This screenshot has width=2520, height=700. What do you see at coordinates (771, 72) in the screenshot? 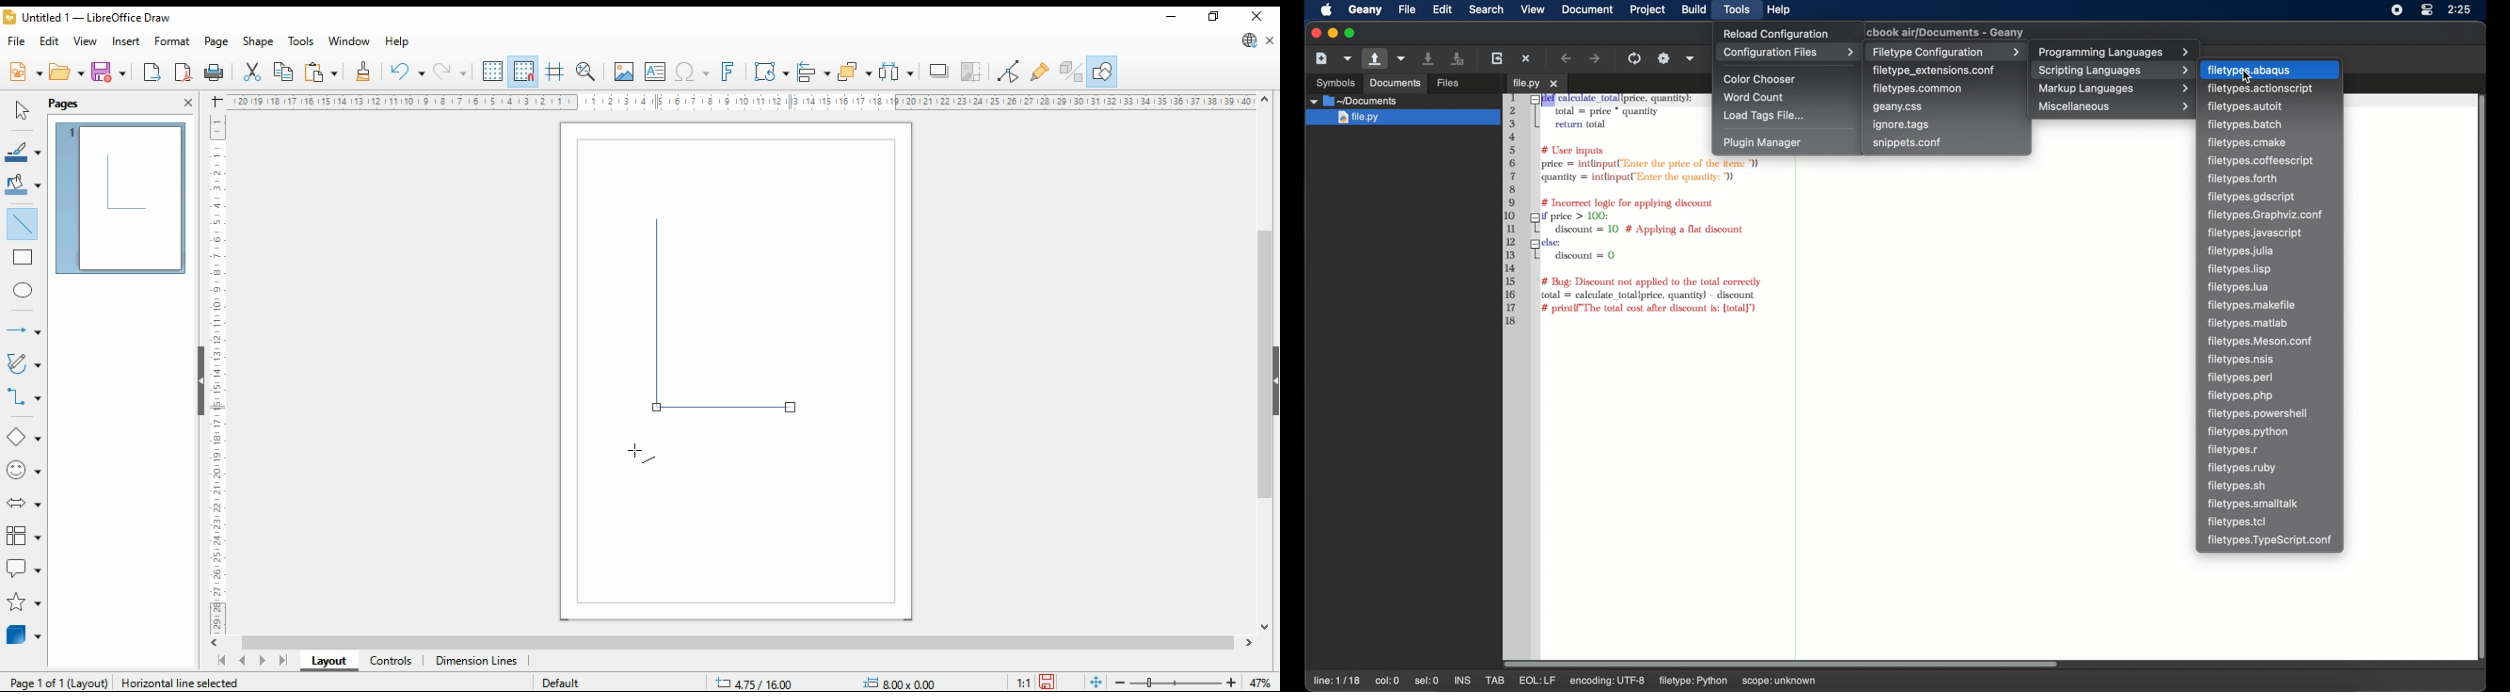
I see `transformations` at bounding box center [771, 72].